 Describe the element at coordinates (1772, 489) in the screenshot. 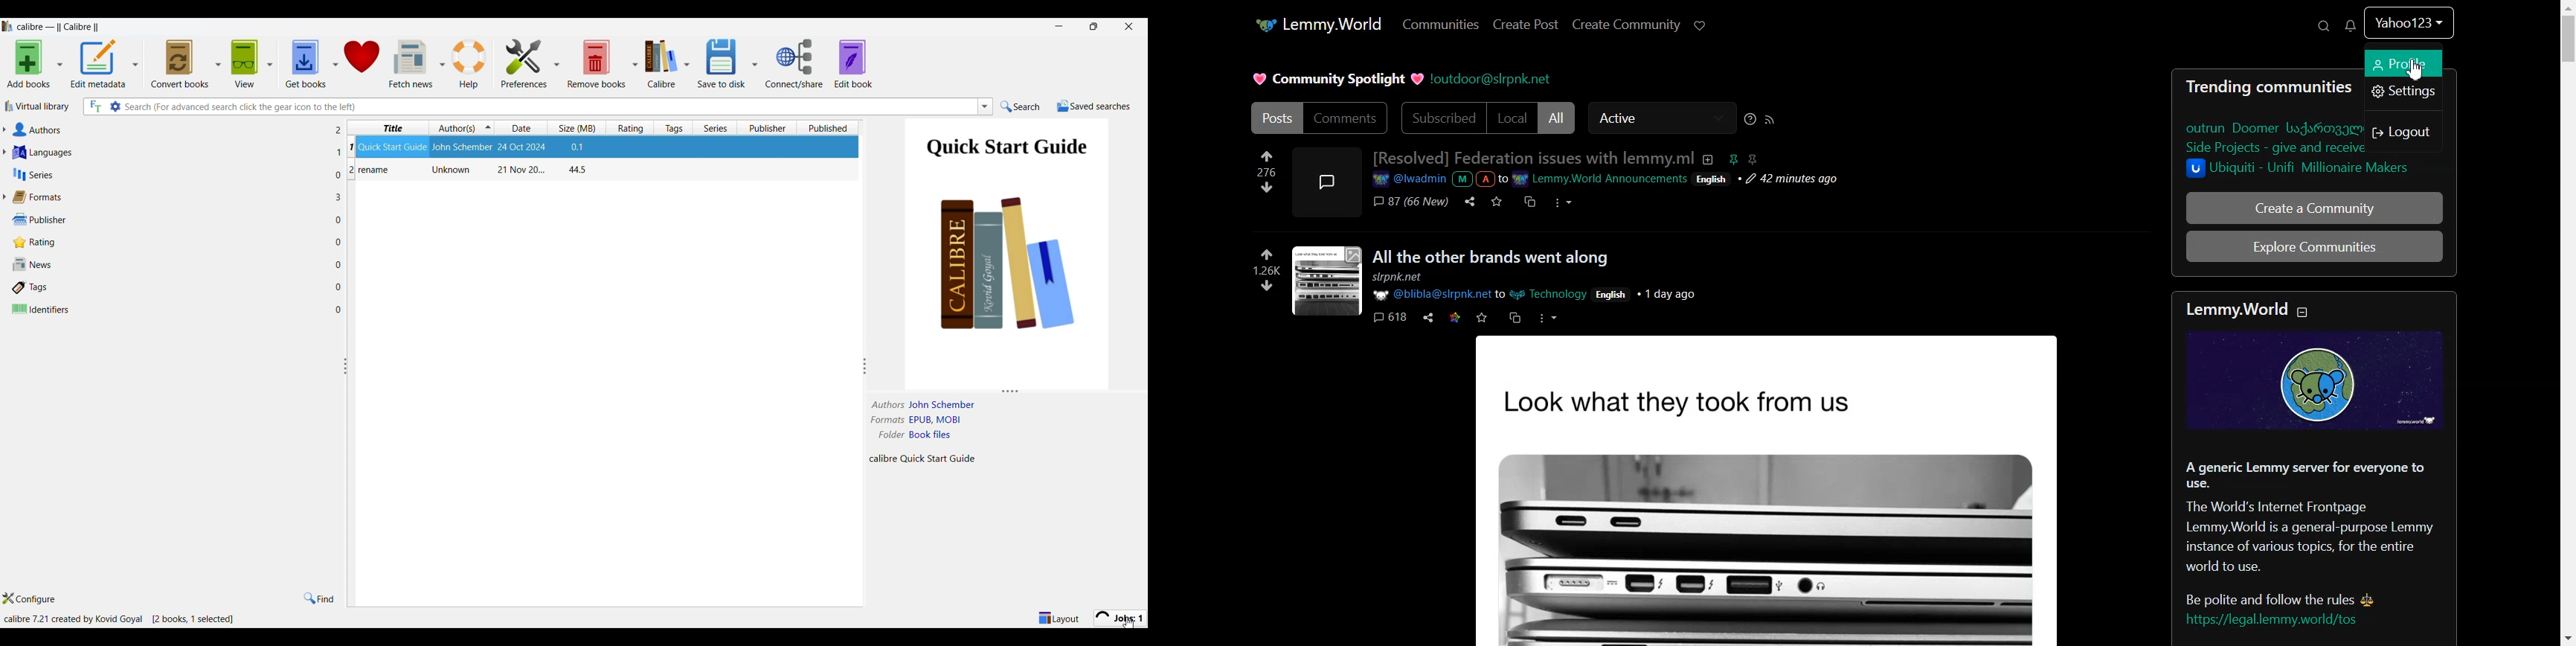

I see `Look what they took from us meme` at that location.